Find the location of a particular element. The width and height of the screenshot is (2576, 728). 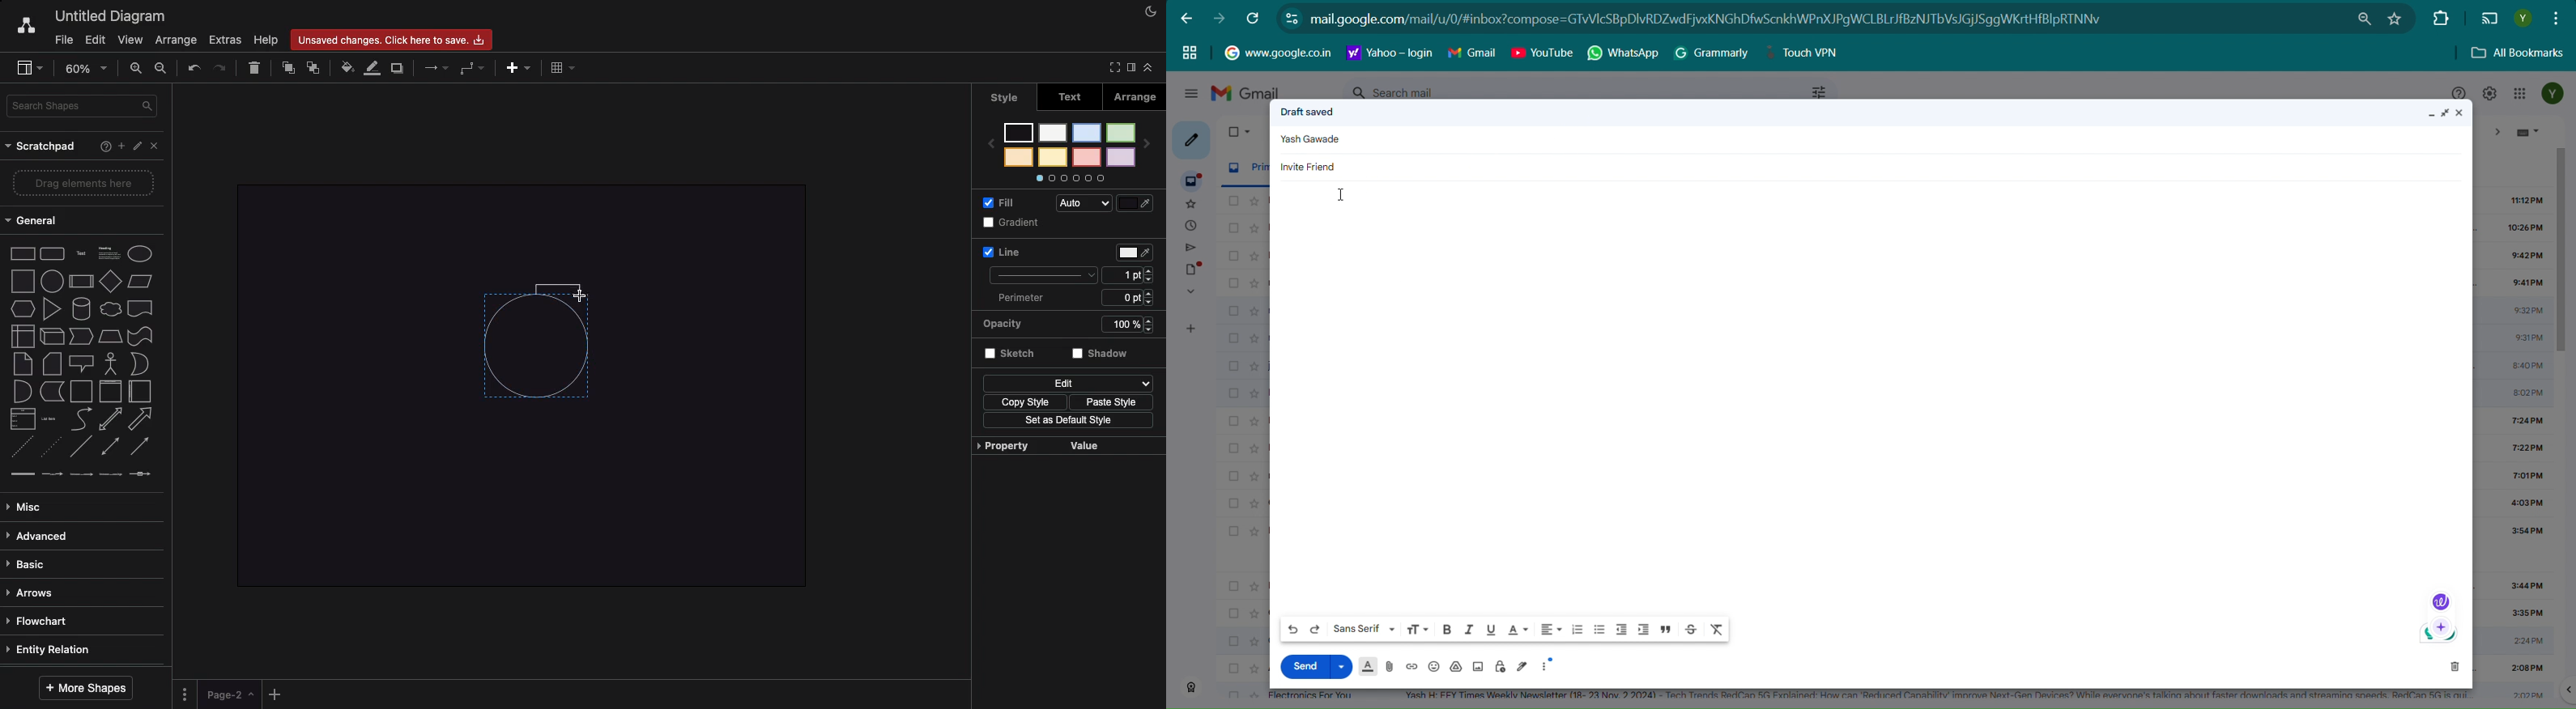

Hyper link is located at coordinates (1727, 19).